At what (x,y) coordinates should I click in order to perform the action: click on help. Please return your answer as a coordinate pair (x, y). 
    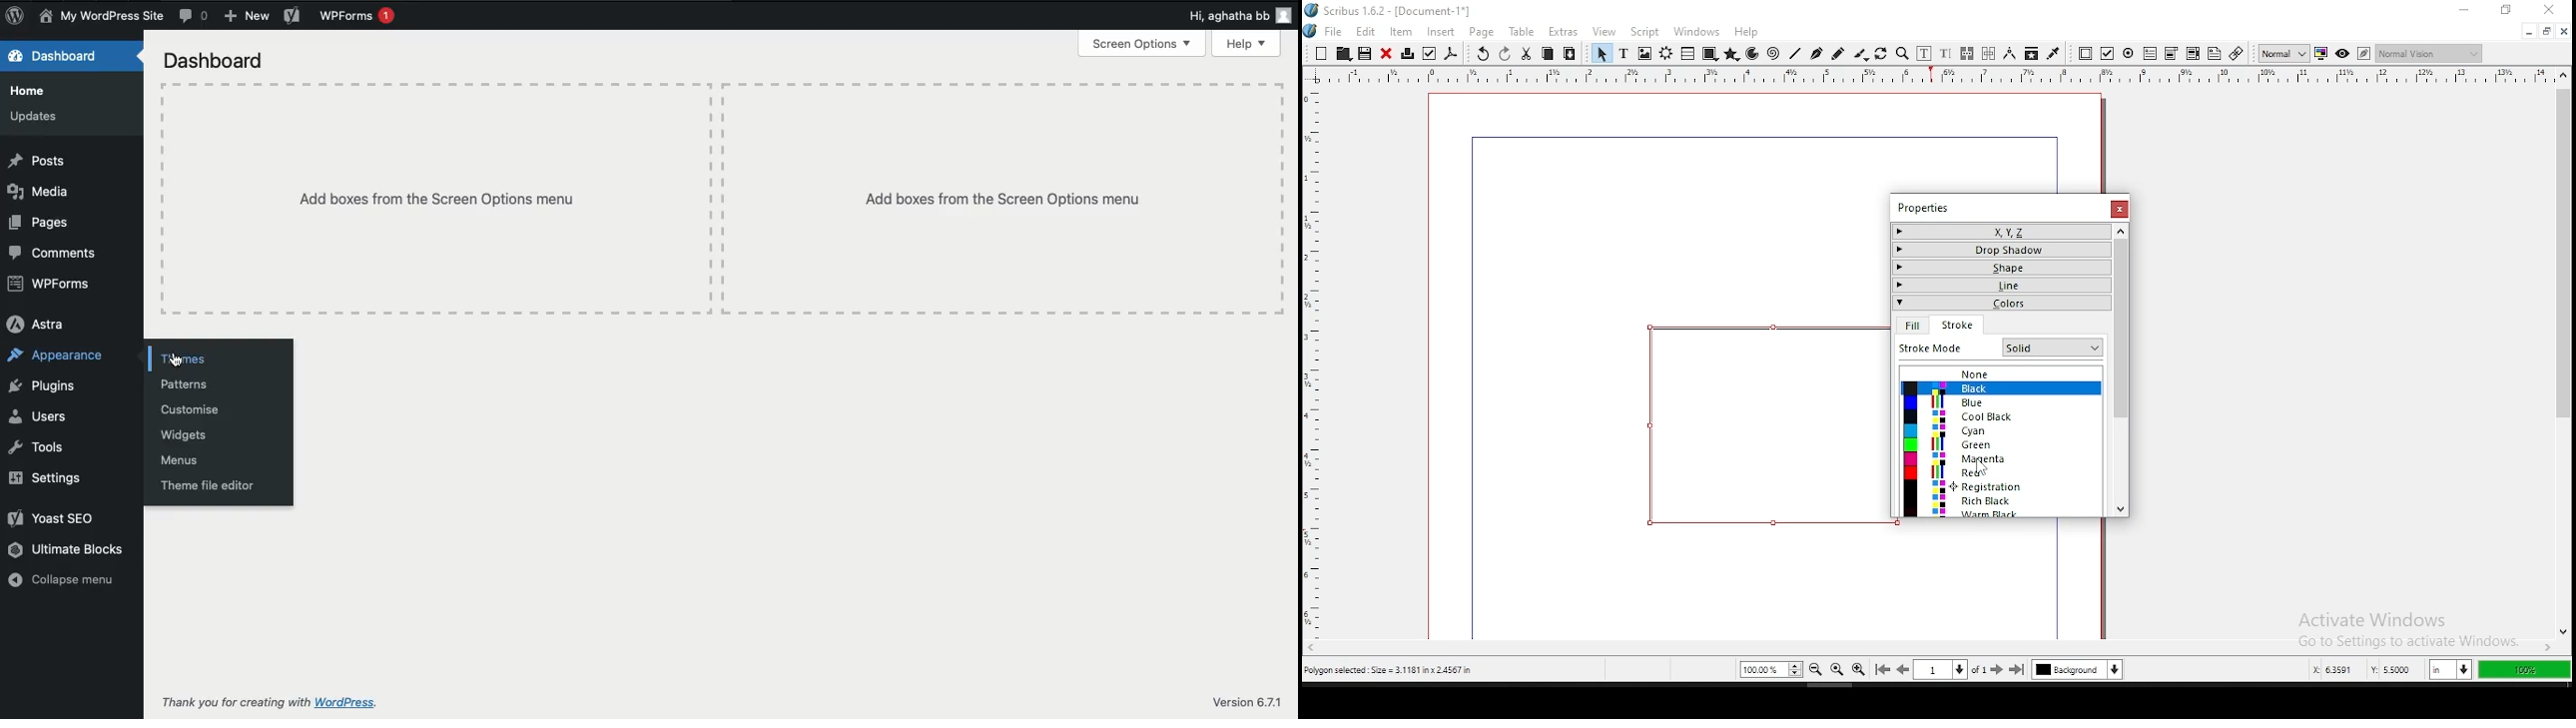
    Looking at the image, I should click on (1746, 32).